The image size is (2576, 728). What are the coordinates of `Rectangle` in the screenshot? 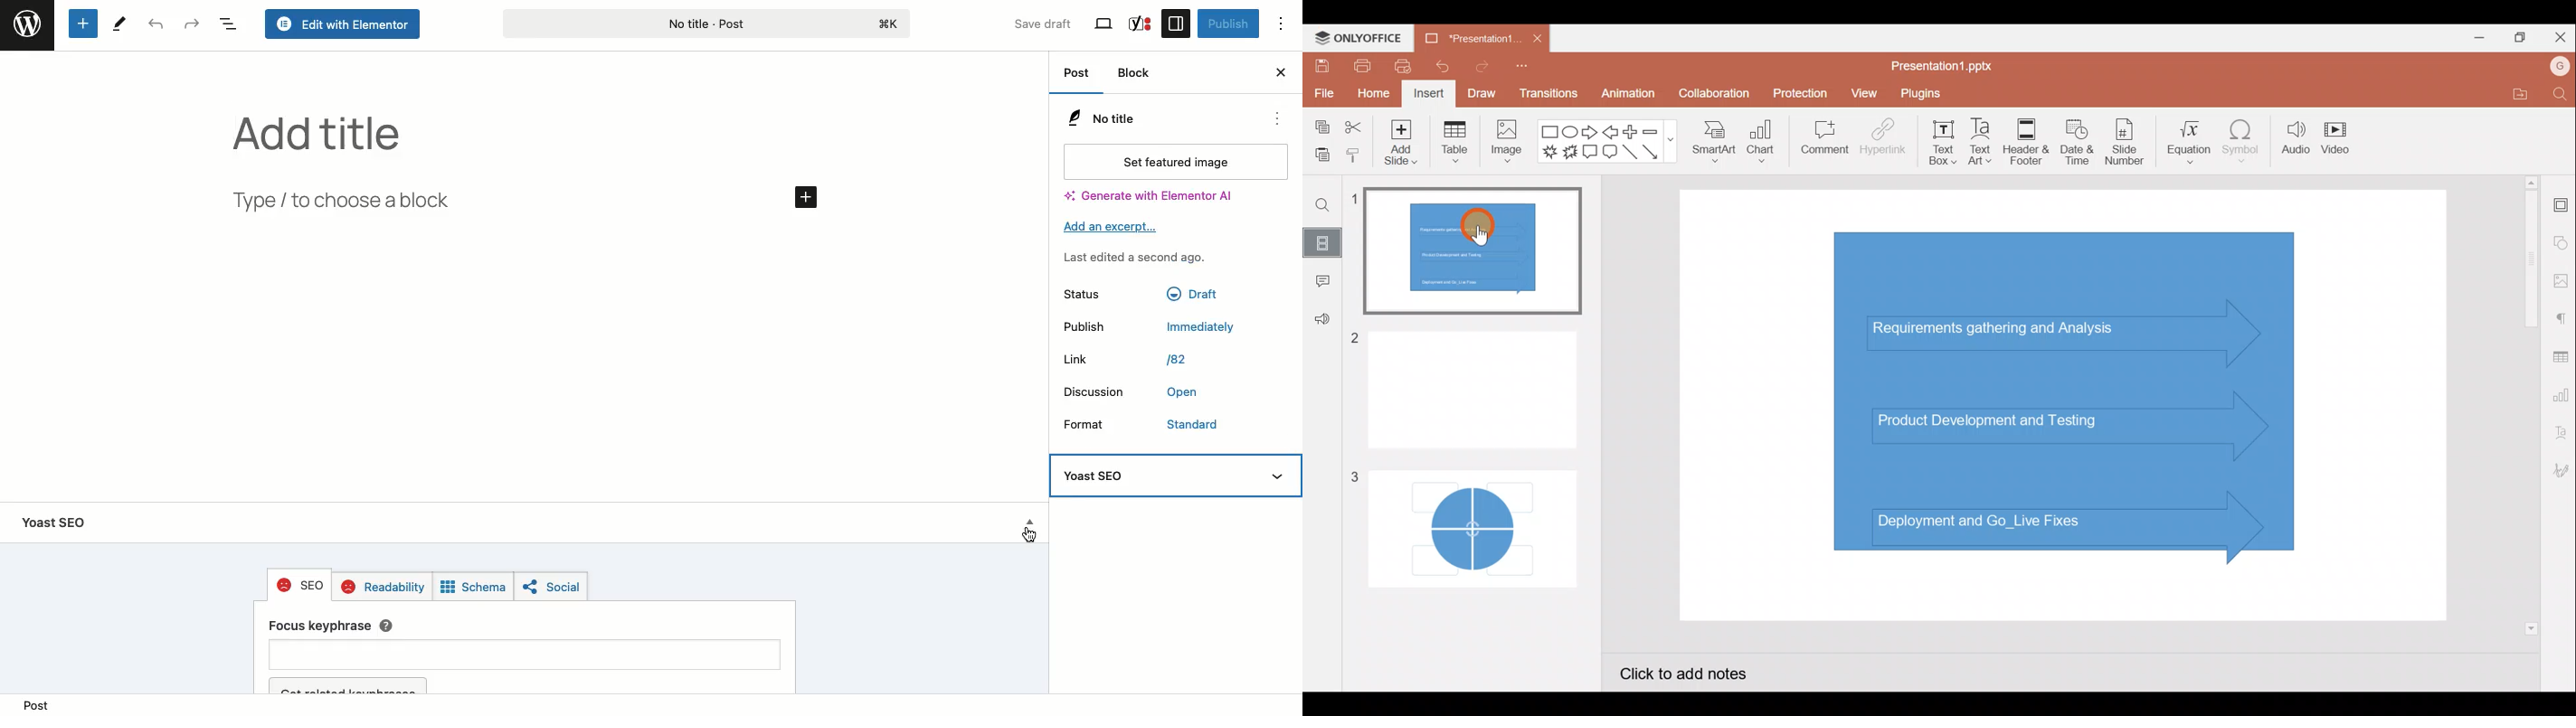 It's located at (1547, 132).